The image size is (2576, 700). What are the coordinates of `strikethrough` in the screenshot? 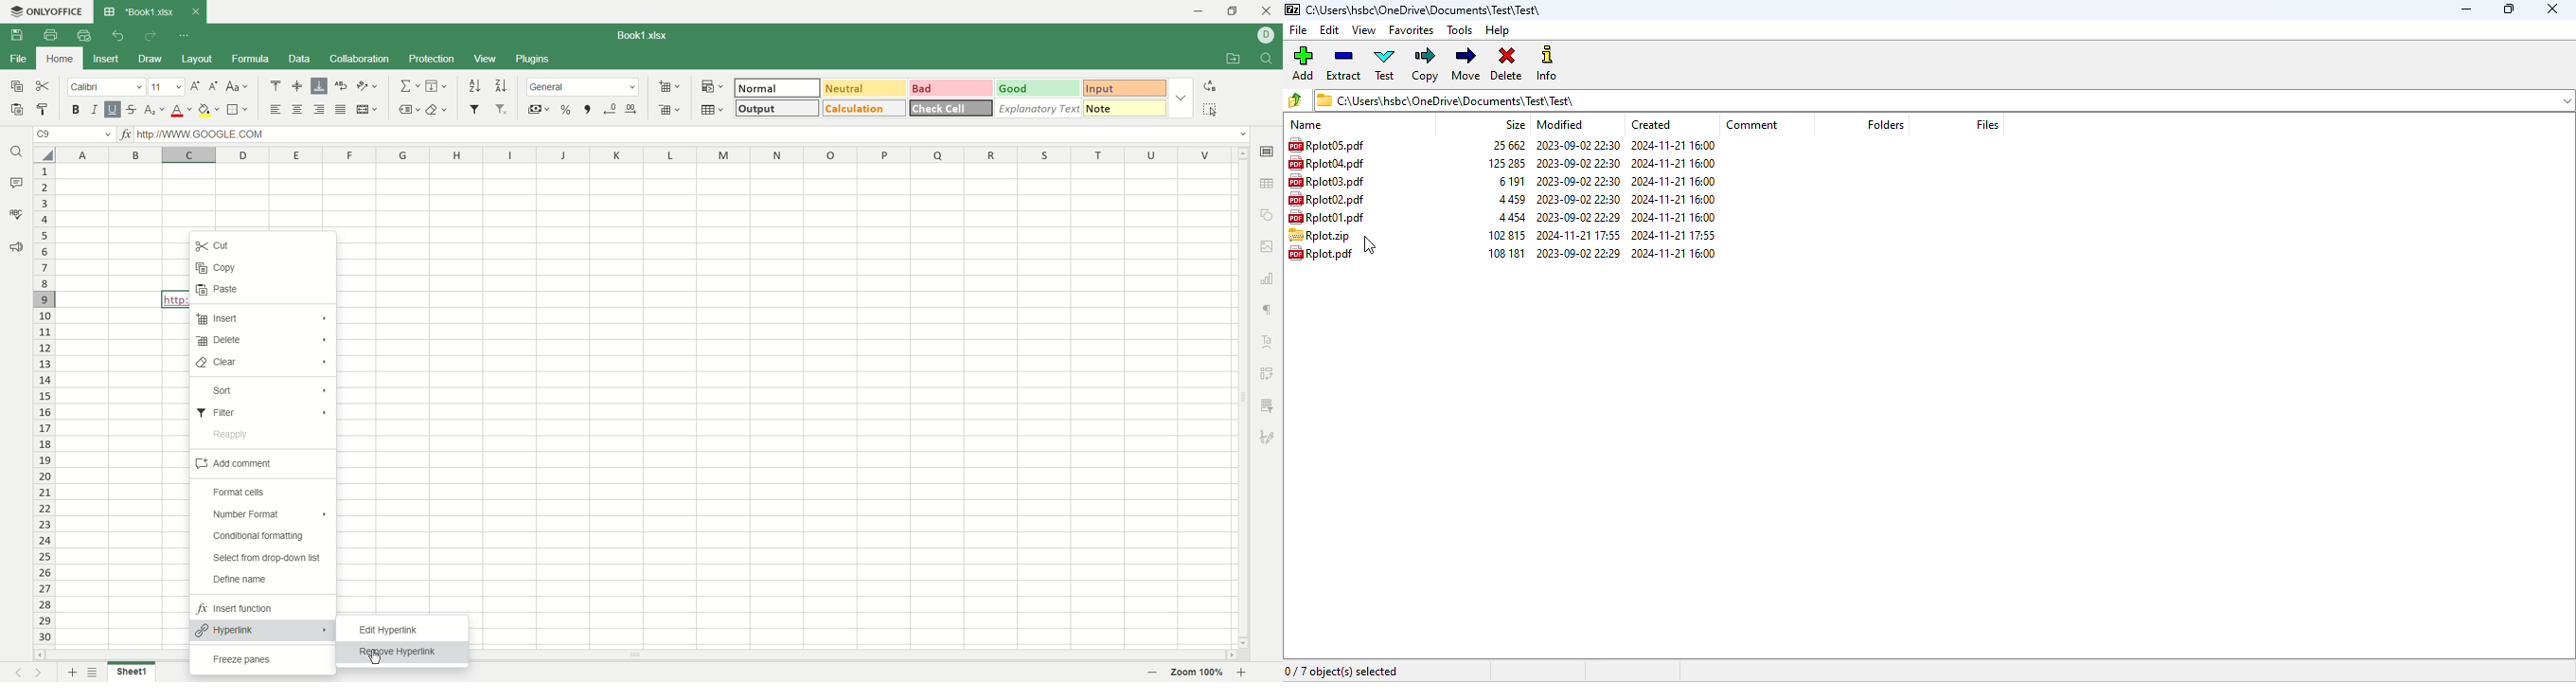 It's located at (130, 110).